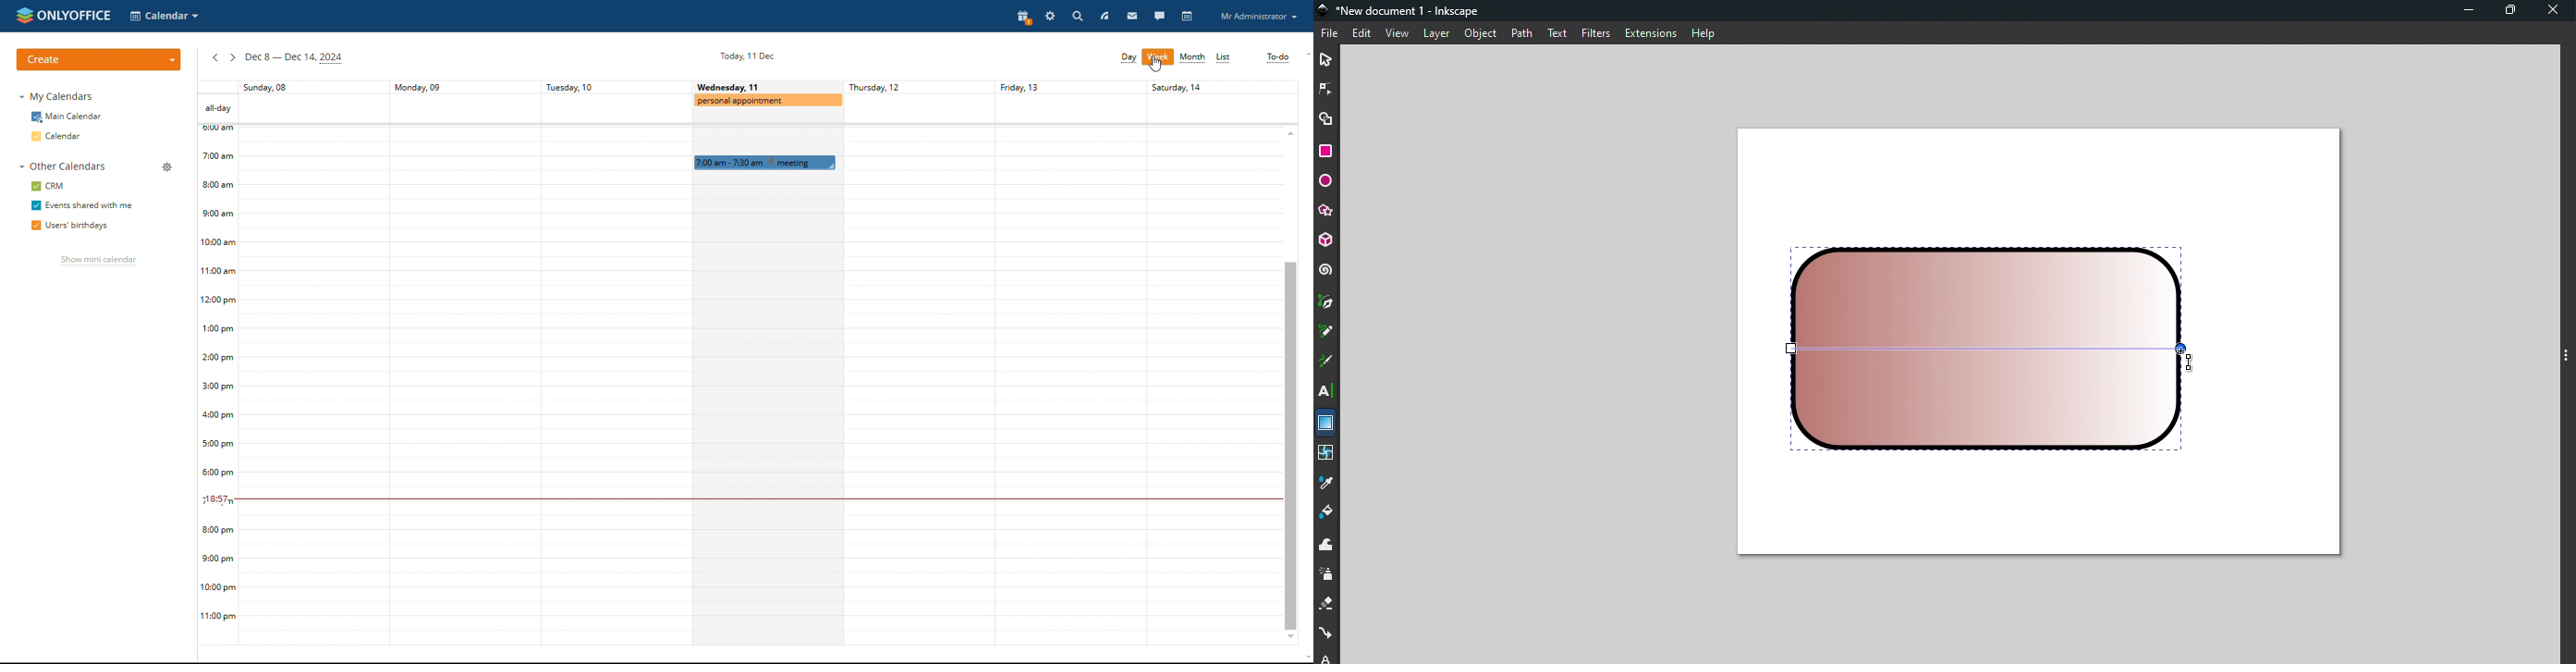 This screenshot has height=672, width=2576. What do you see at coordinates (1518, 32) in the screenshot?
I see `Path` at bounding box center [1518, 32].